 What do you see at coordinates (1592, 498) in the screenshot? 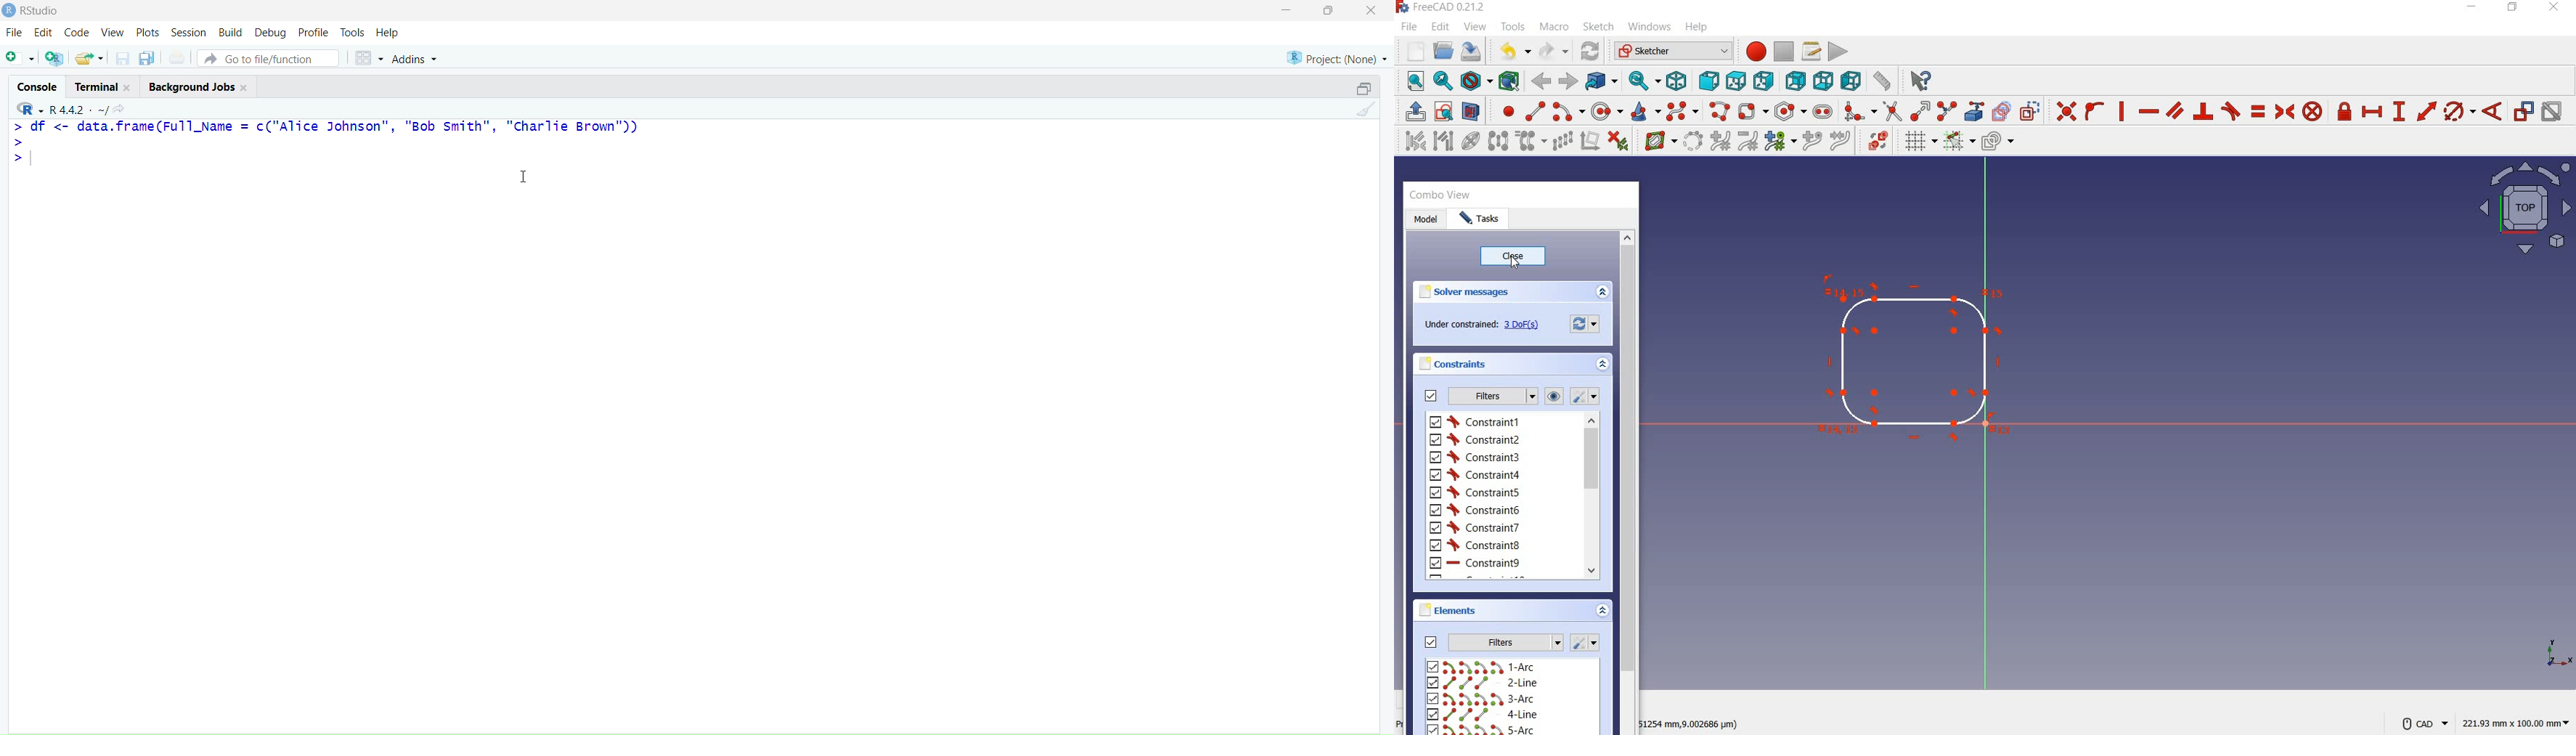
I see `scrollbar` at bounding box center [1592, 498].